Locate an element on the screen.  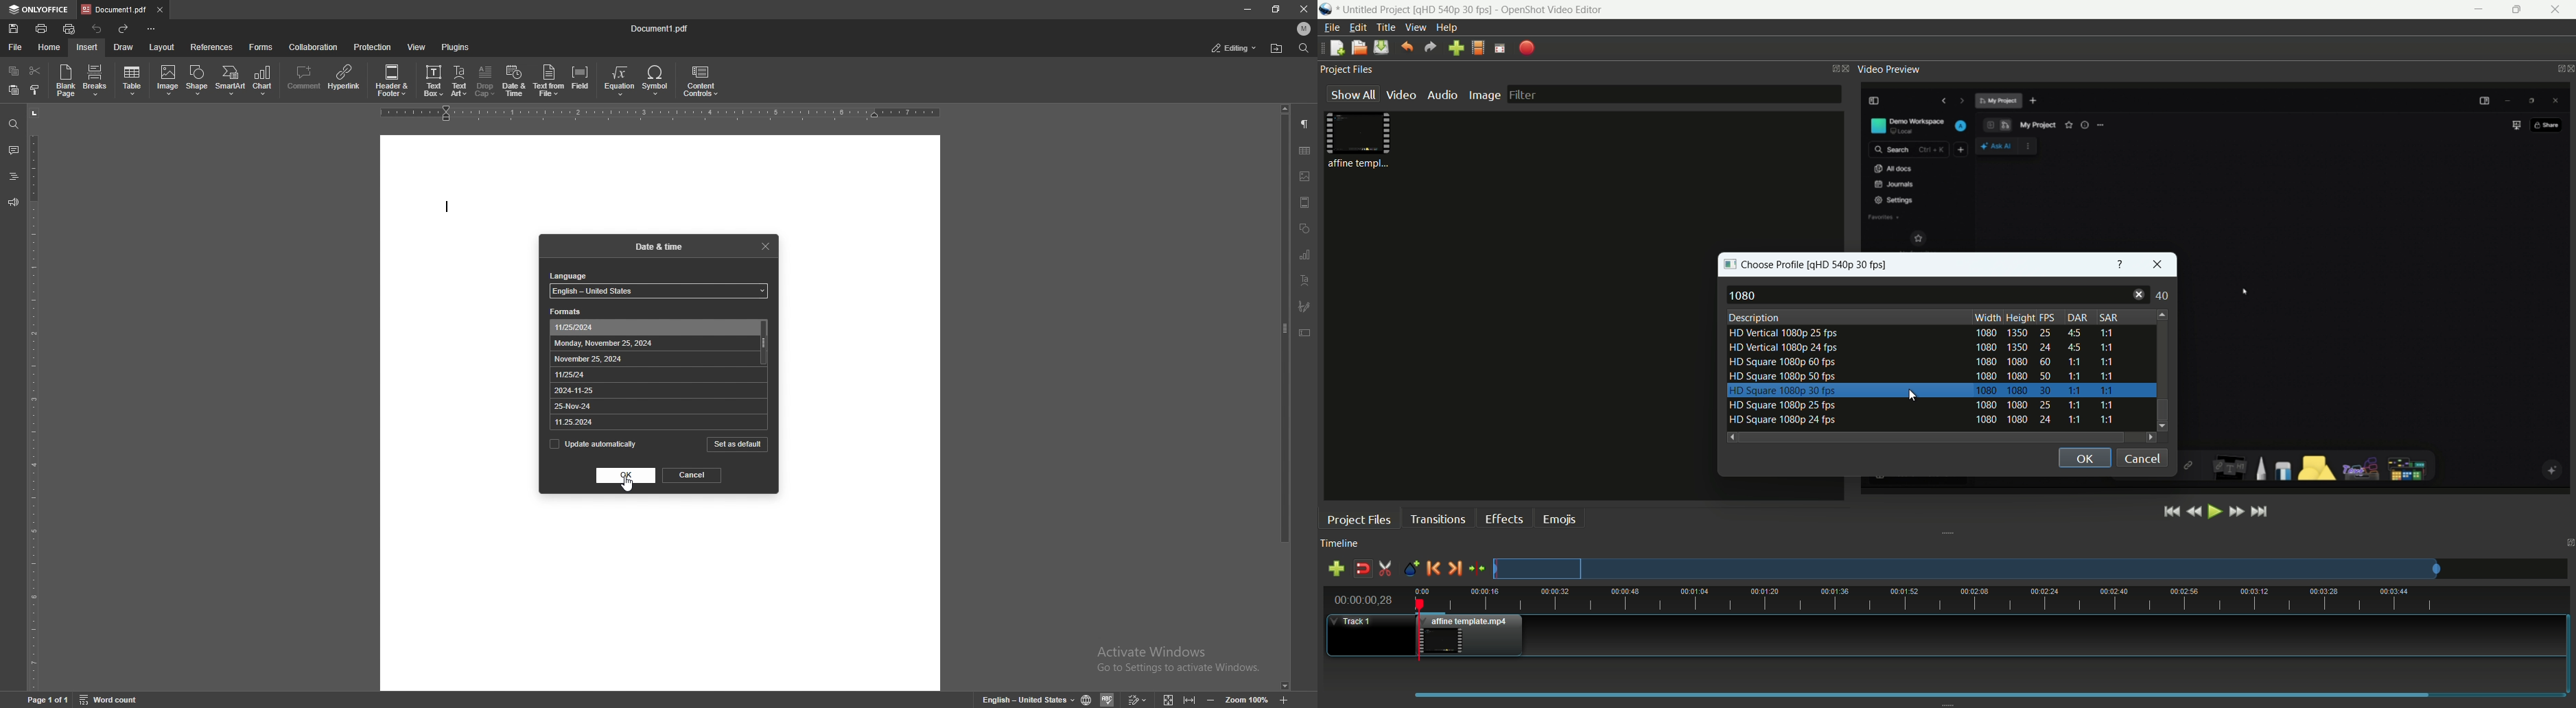
print is located at coordinates (41, 29).